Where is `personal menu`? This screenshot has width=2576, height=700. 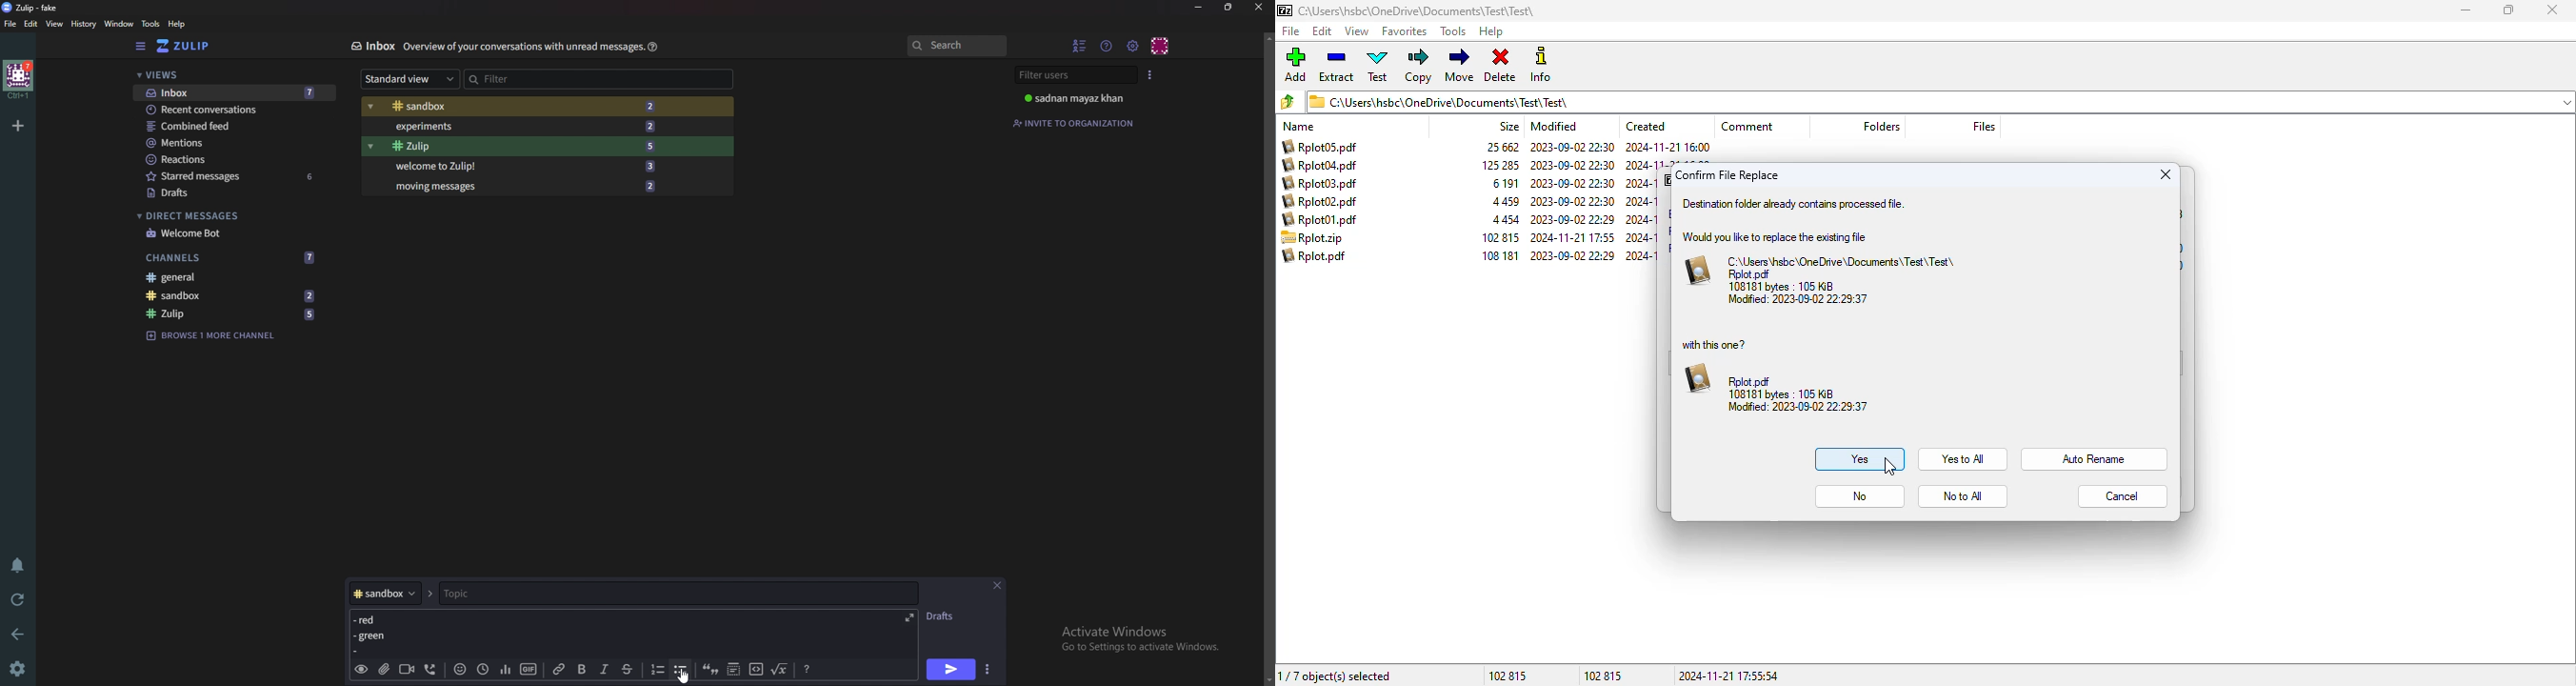
personal menu is located at coordinates (1161, 46).